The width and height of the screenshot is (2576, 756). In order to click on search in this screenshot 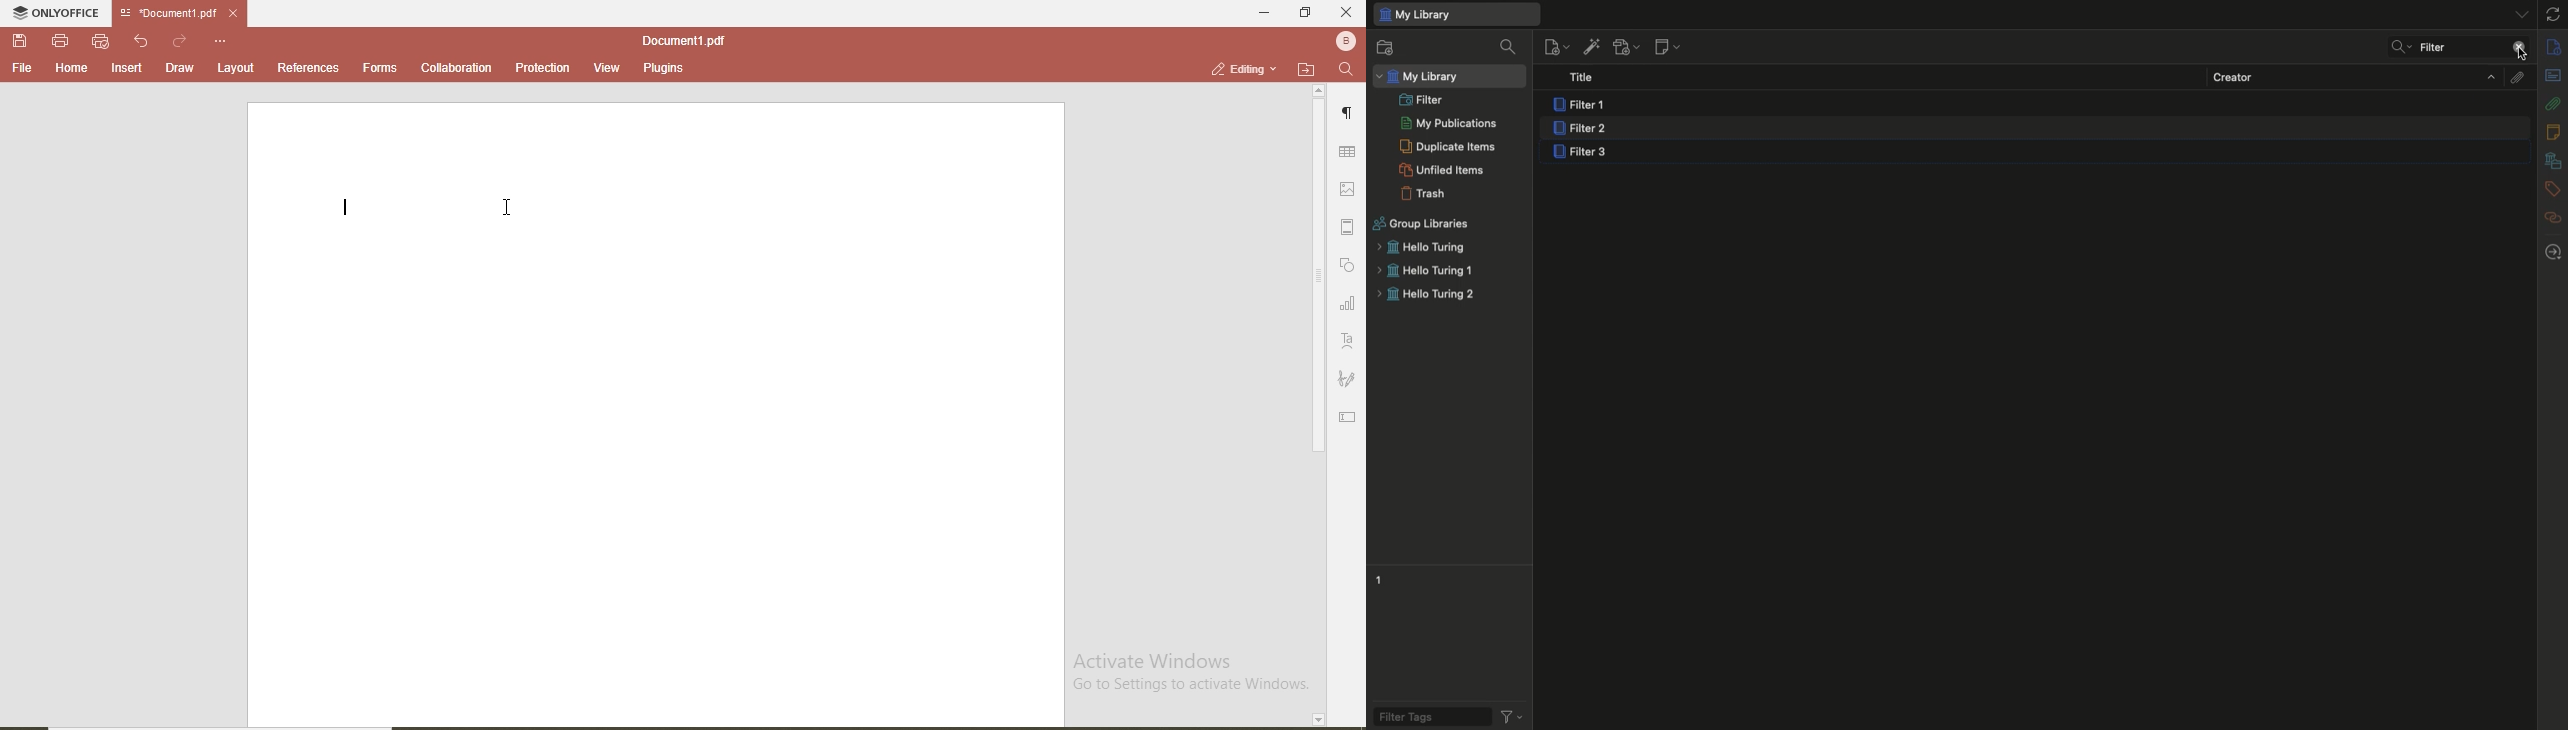, I will do `click(1343, 70)`.